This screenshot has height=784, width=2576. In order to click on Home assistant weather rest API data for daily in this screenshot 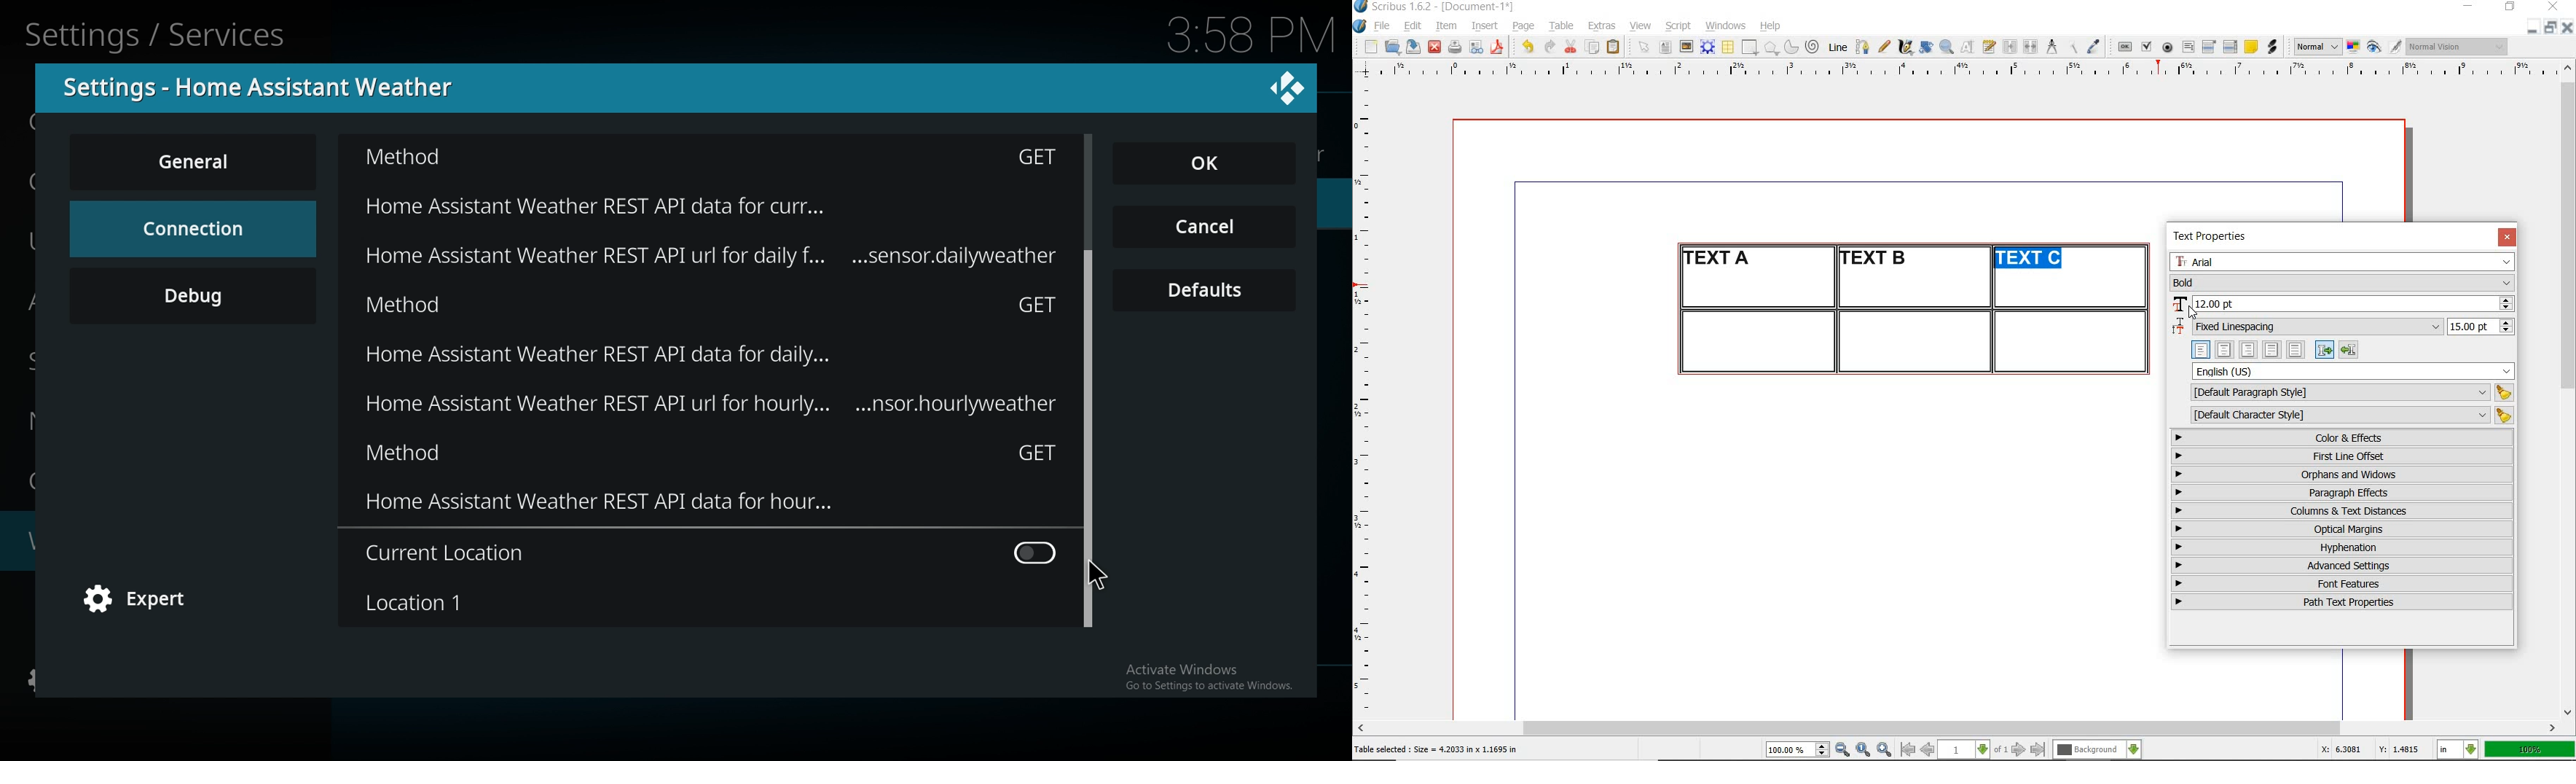, I will do `click(733, 359)`.